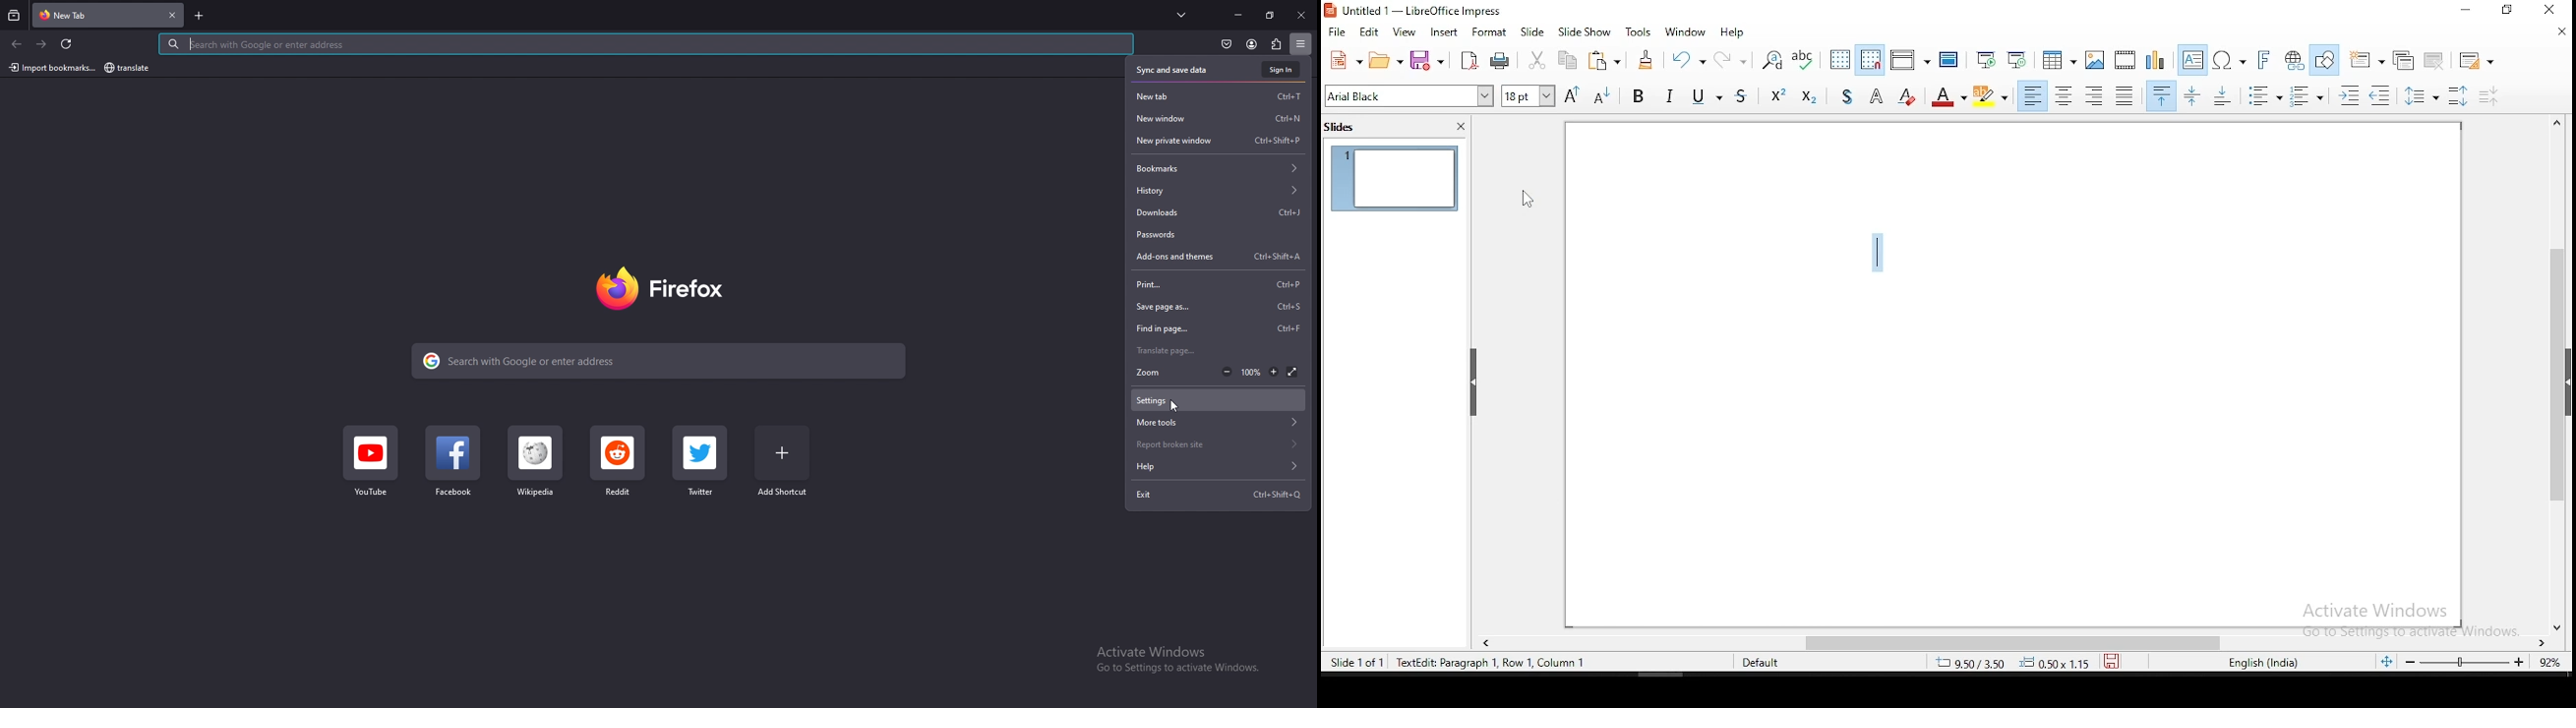 The height and width of the screenshot is (728, 2576). I want to click on slide 1, so click(1395, 178).